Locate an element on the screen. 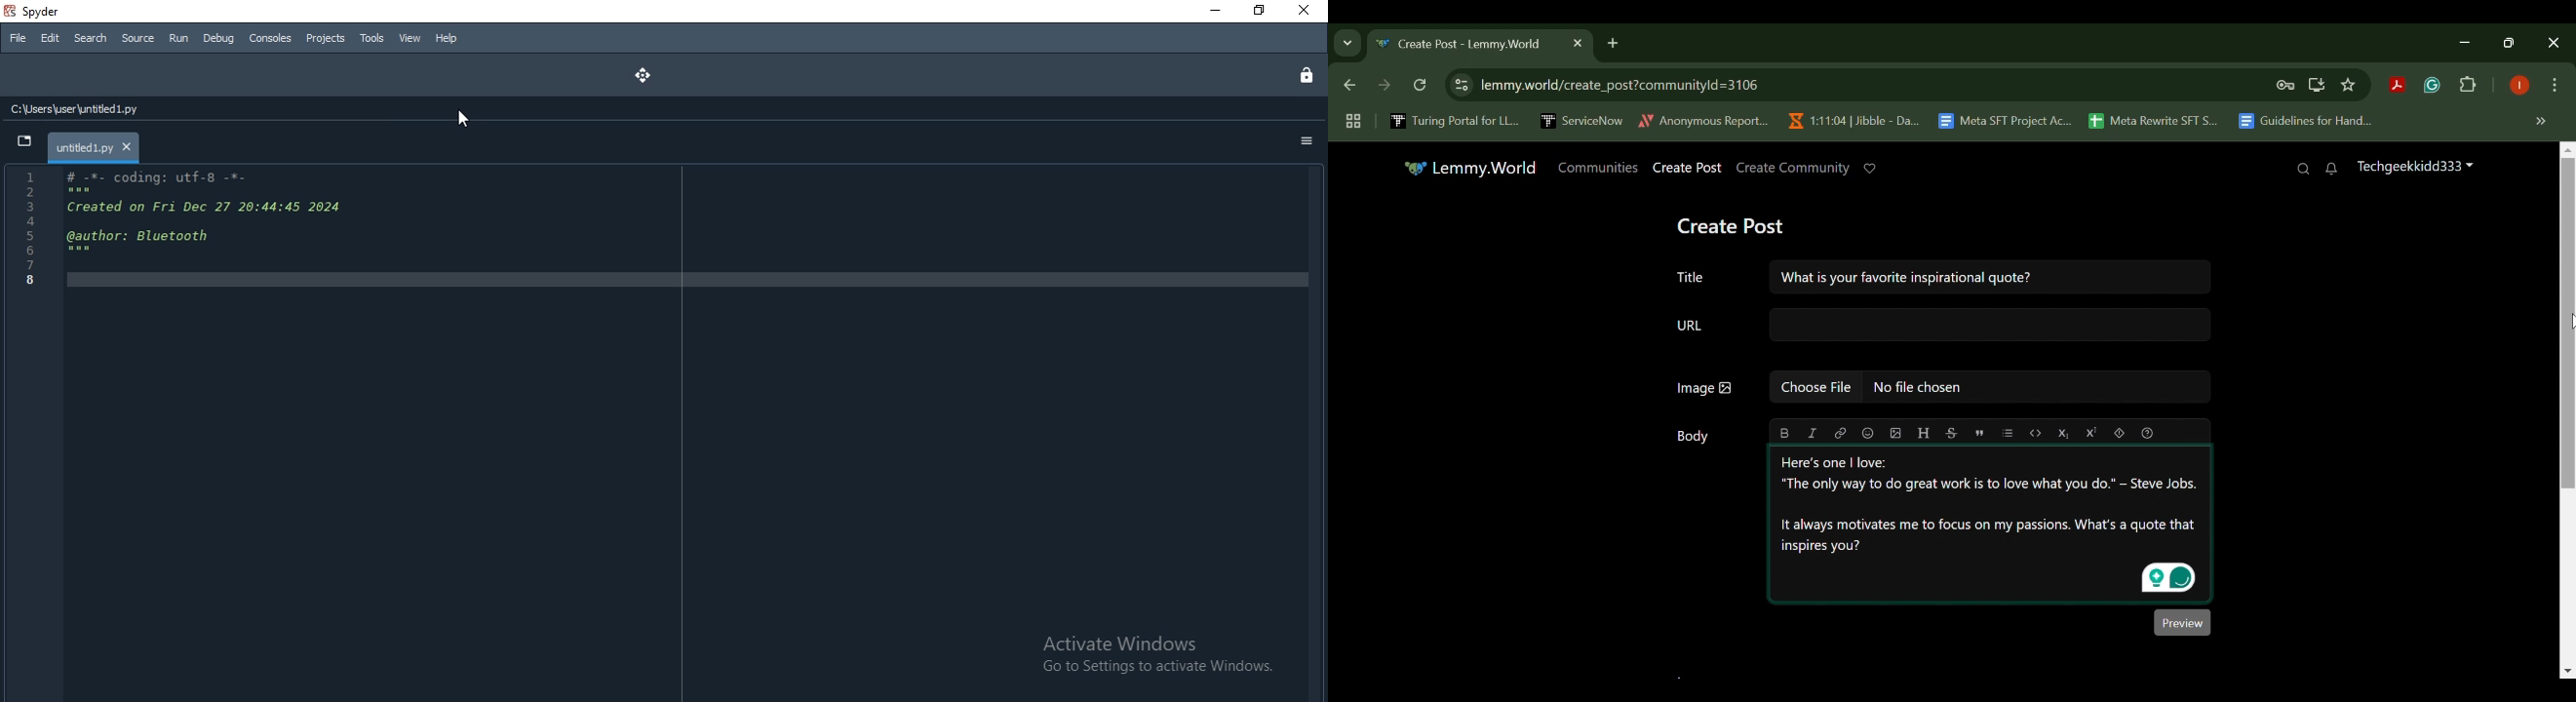  1 # -* coding: utf-g -*-

5 Created on Fri Dec 27 20:44:45 2024

H @author: Bluetooth

5
Ca is located at coordinates (210, 232).